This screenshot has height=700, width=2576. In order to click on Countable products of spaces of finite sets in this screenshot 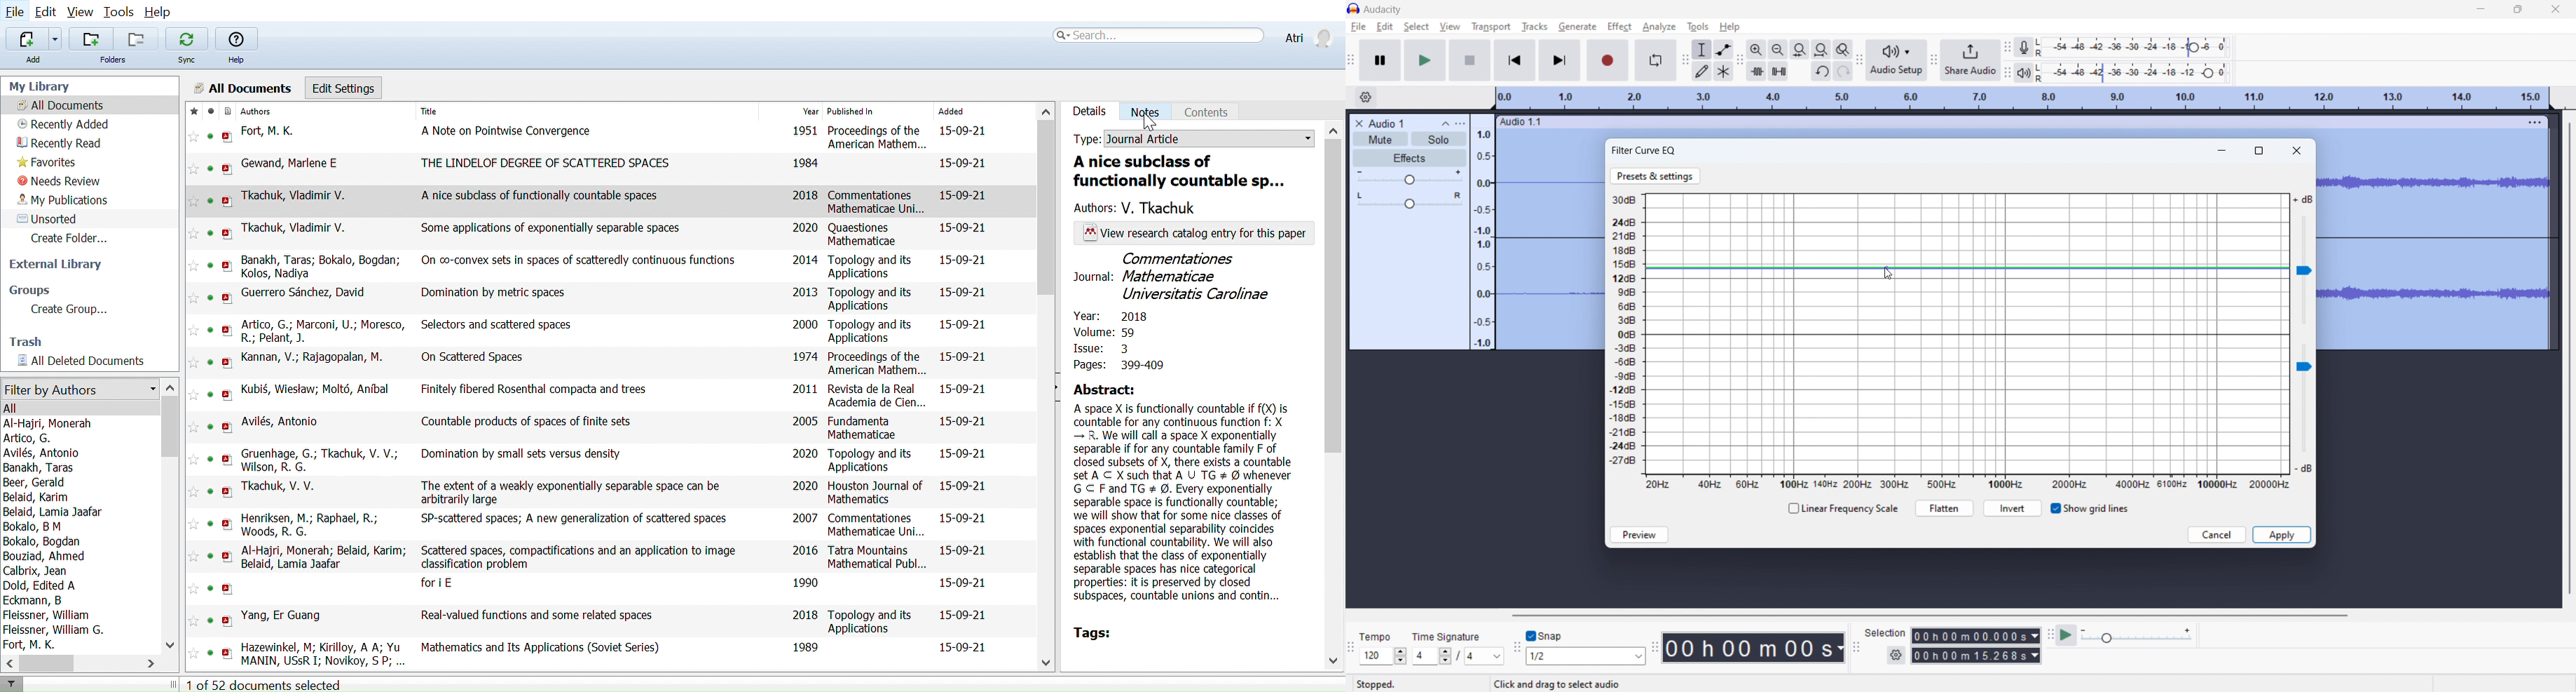, I will do `click(527, 422)`.